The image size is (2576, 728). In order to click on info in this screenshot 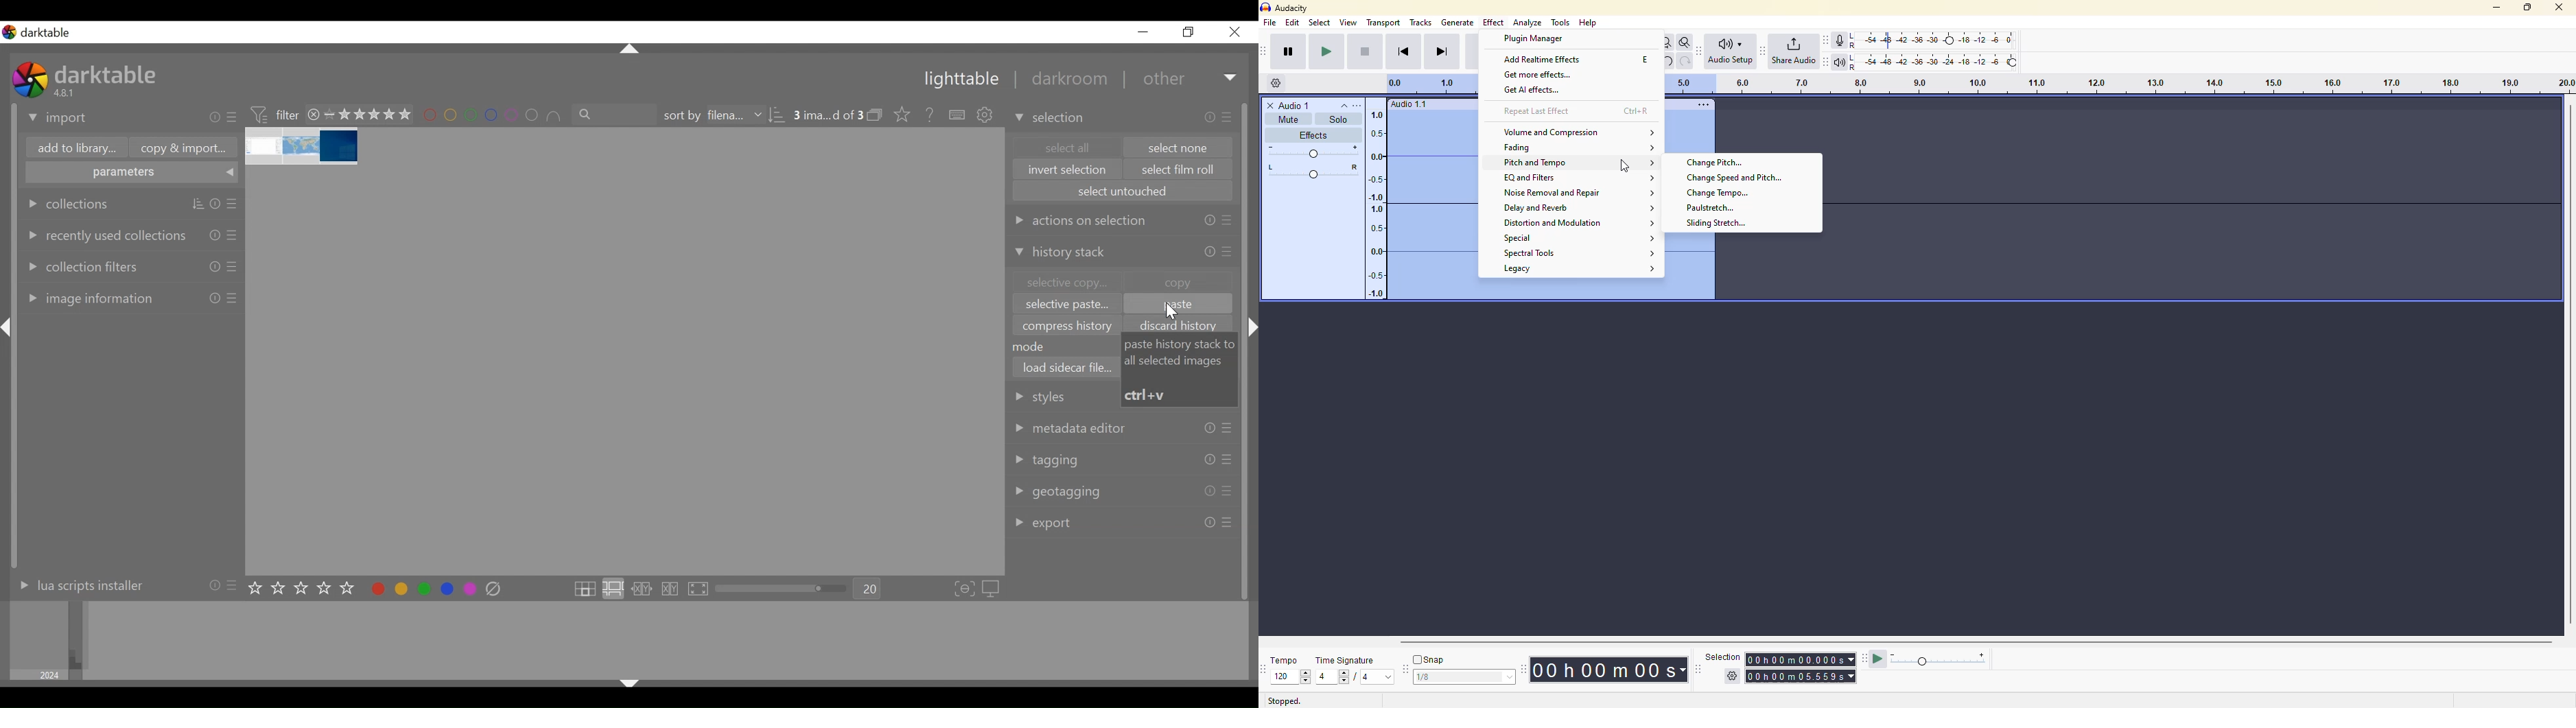, I will do `click(215, 205)`.